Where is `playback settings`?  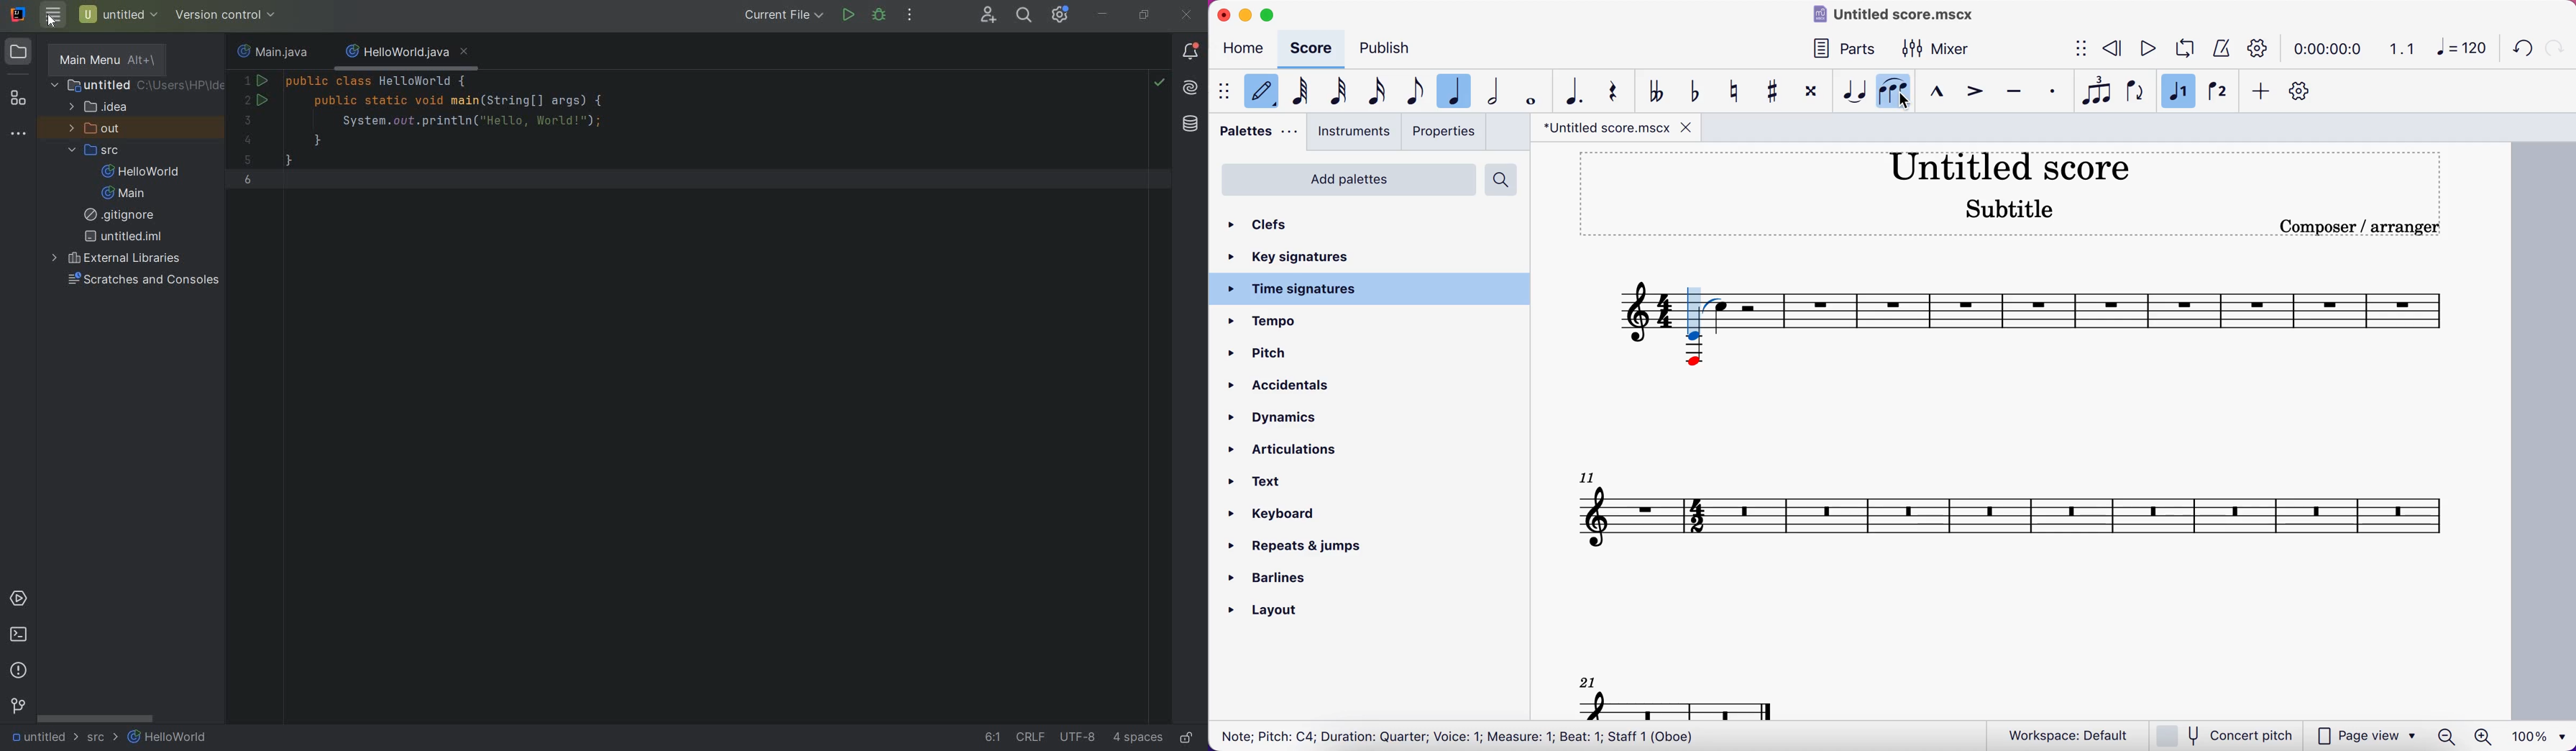
playback settings is located at coordinates (2258, 48).